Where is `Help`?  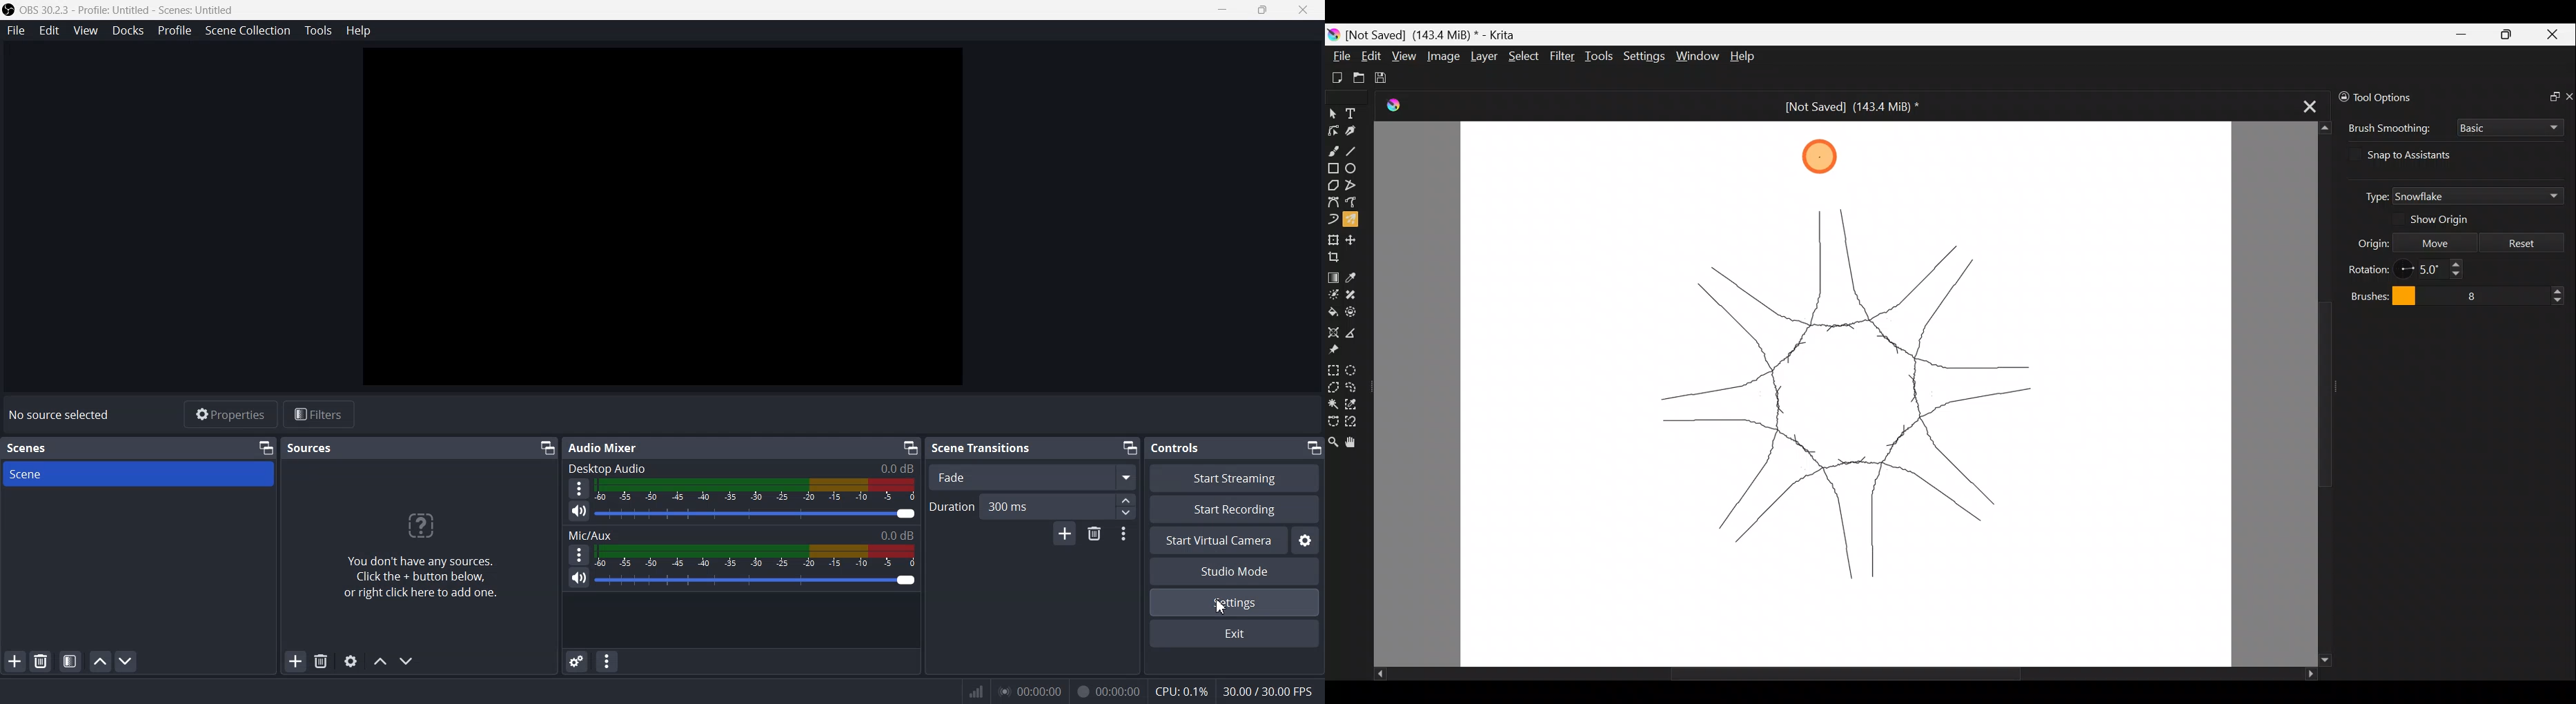
Help is located at coordinates (359, 33).